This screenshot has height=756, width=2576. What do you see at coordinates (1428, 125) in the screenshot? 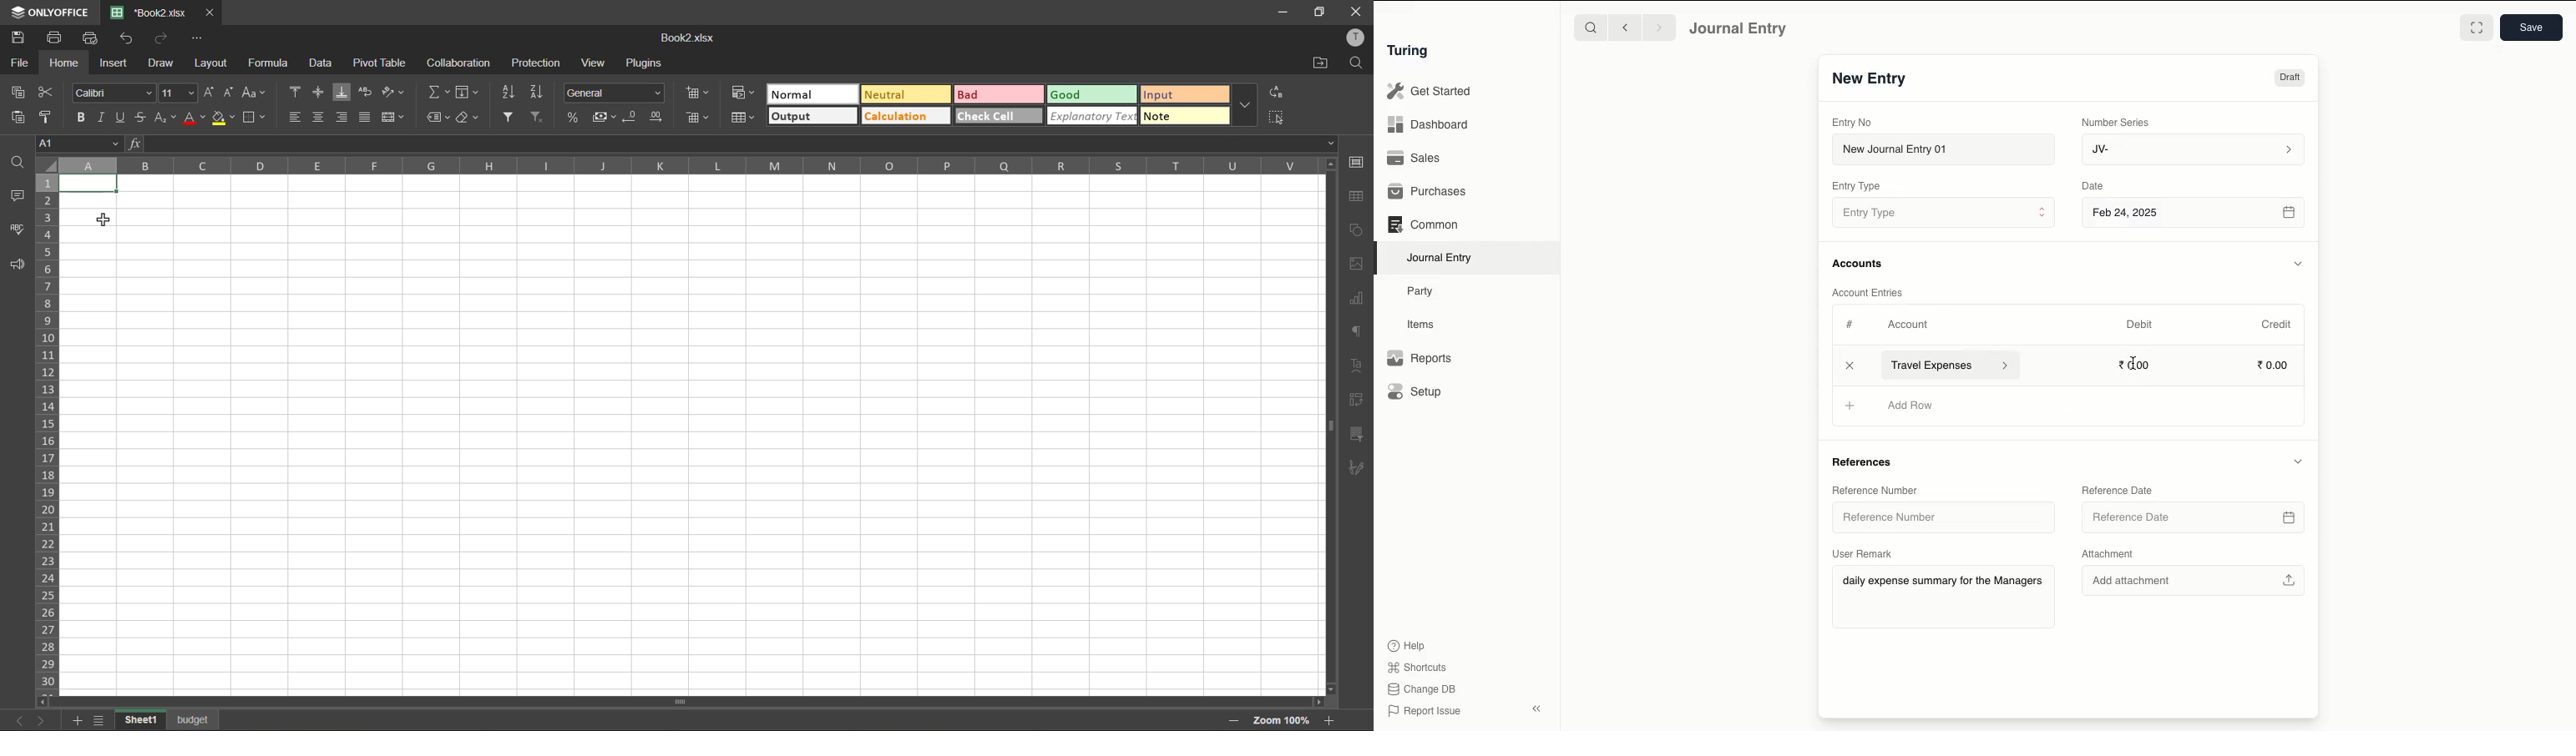
I see `Dashboard` at bounding box center [1428, 125].